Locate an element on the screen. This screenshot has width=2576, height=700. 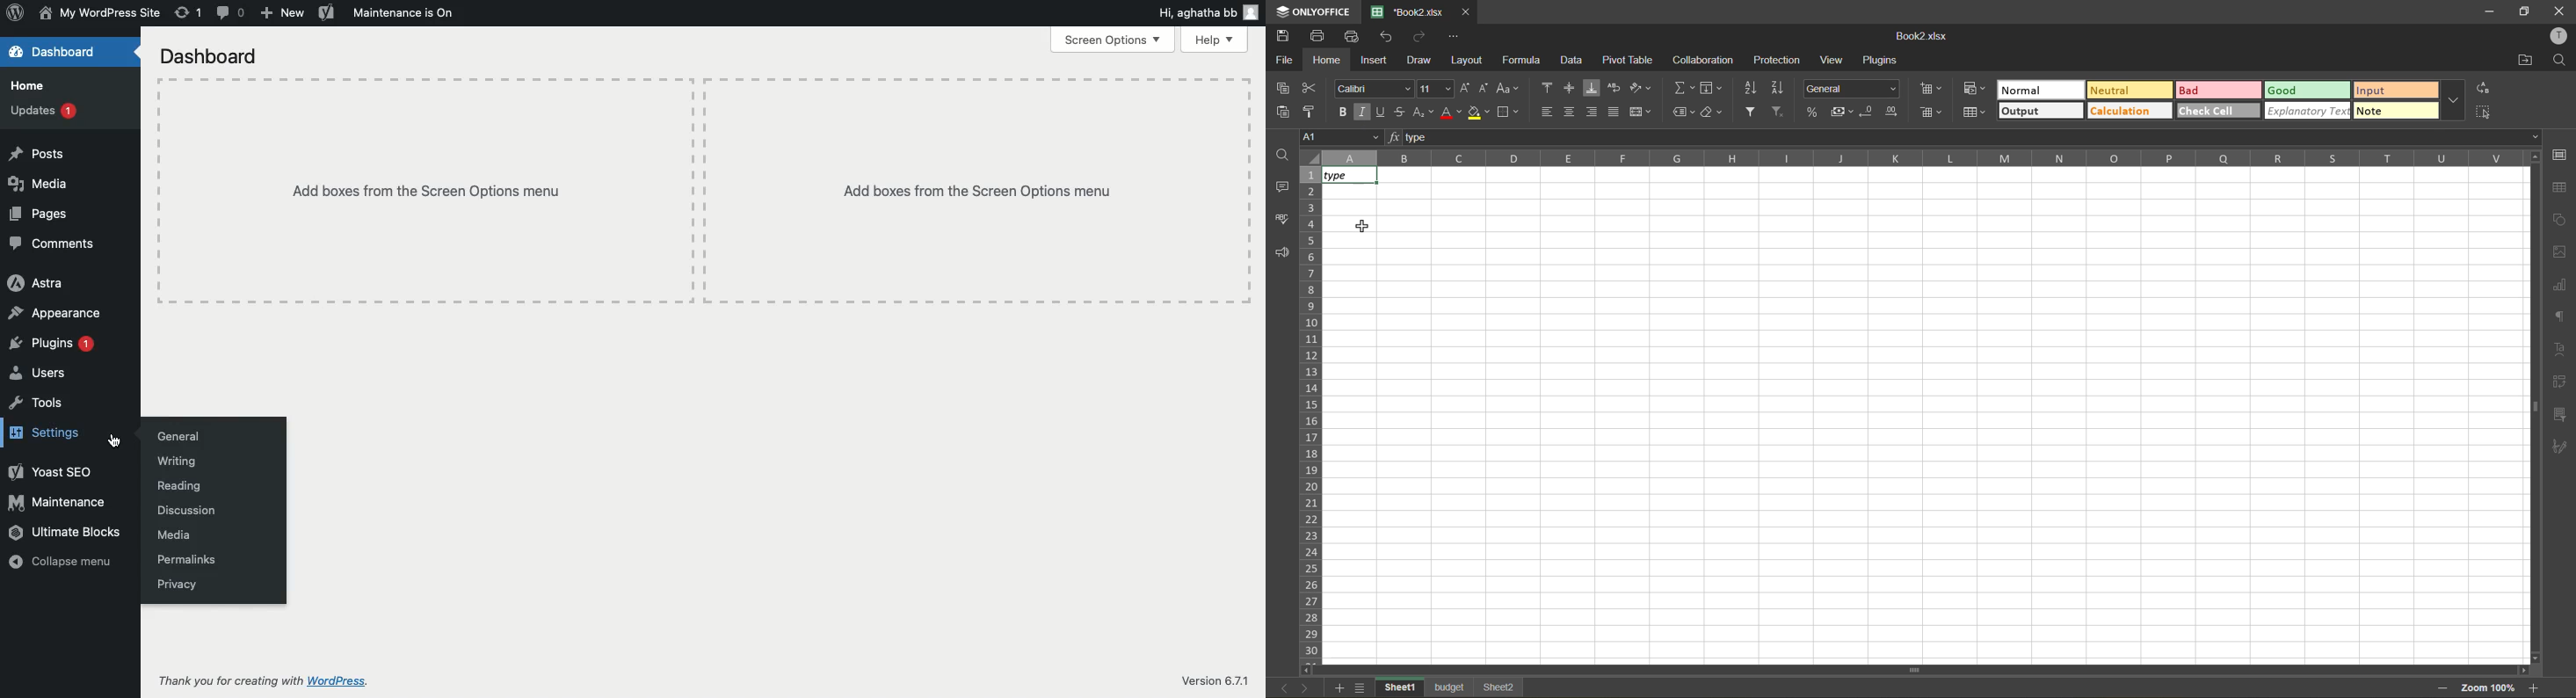
fields is located at coordinates (1711, 90).